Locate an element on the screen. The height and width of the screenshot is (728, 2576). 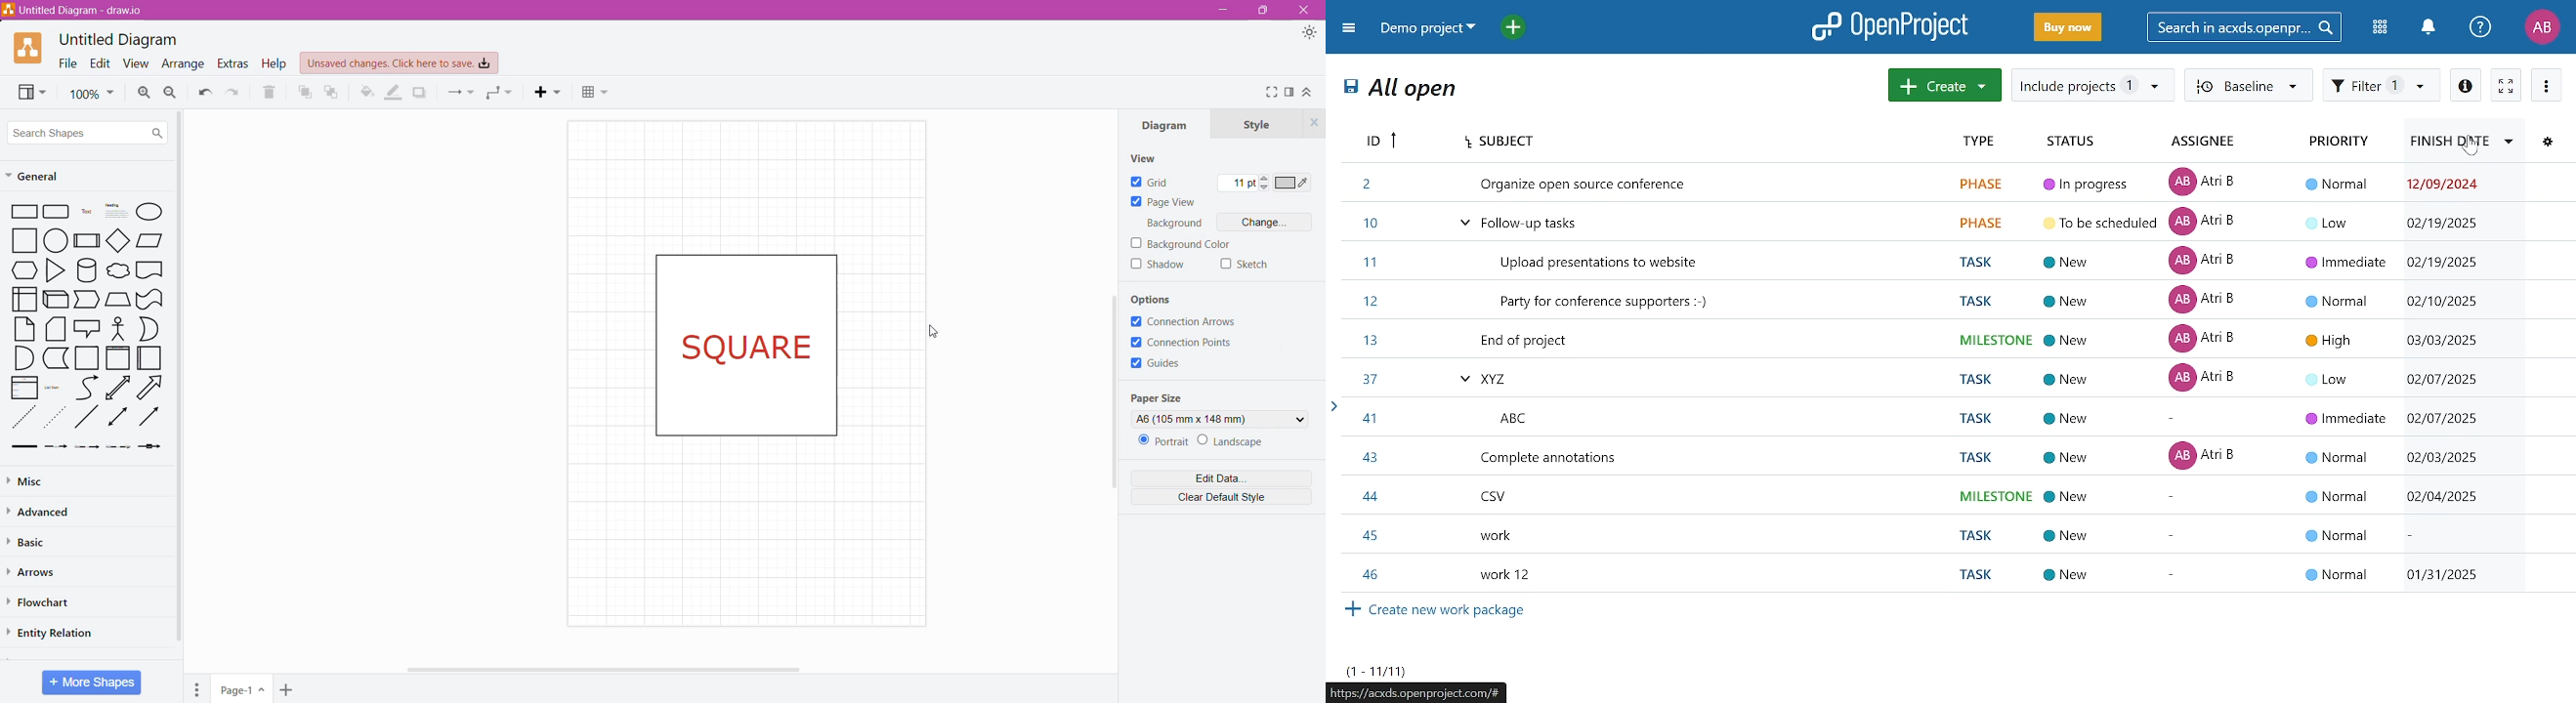
Connection Arrows - Click to enable/disable is located at coordinates (1186, 322).